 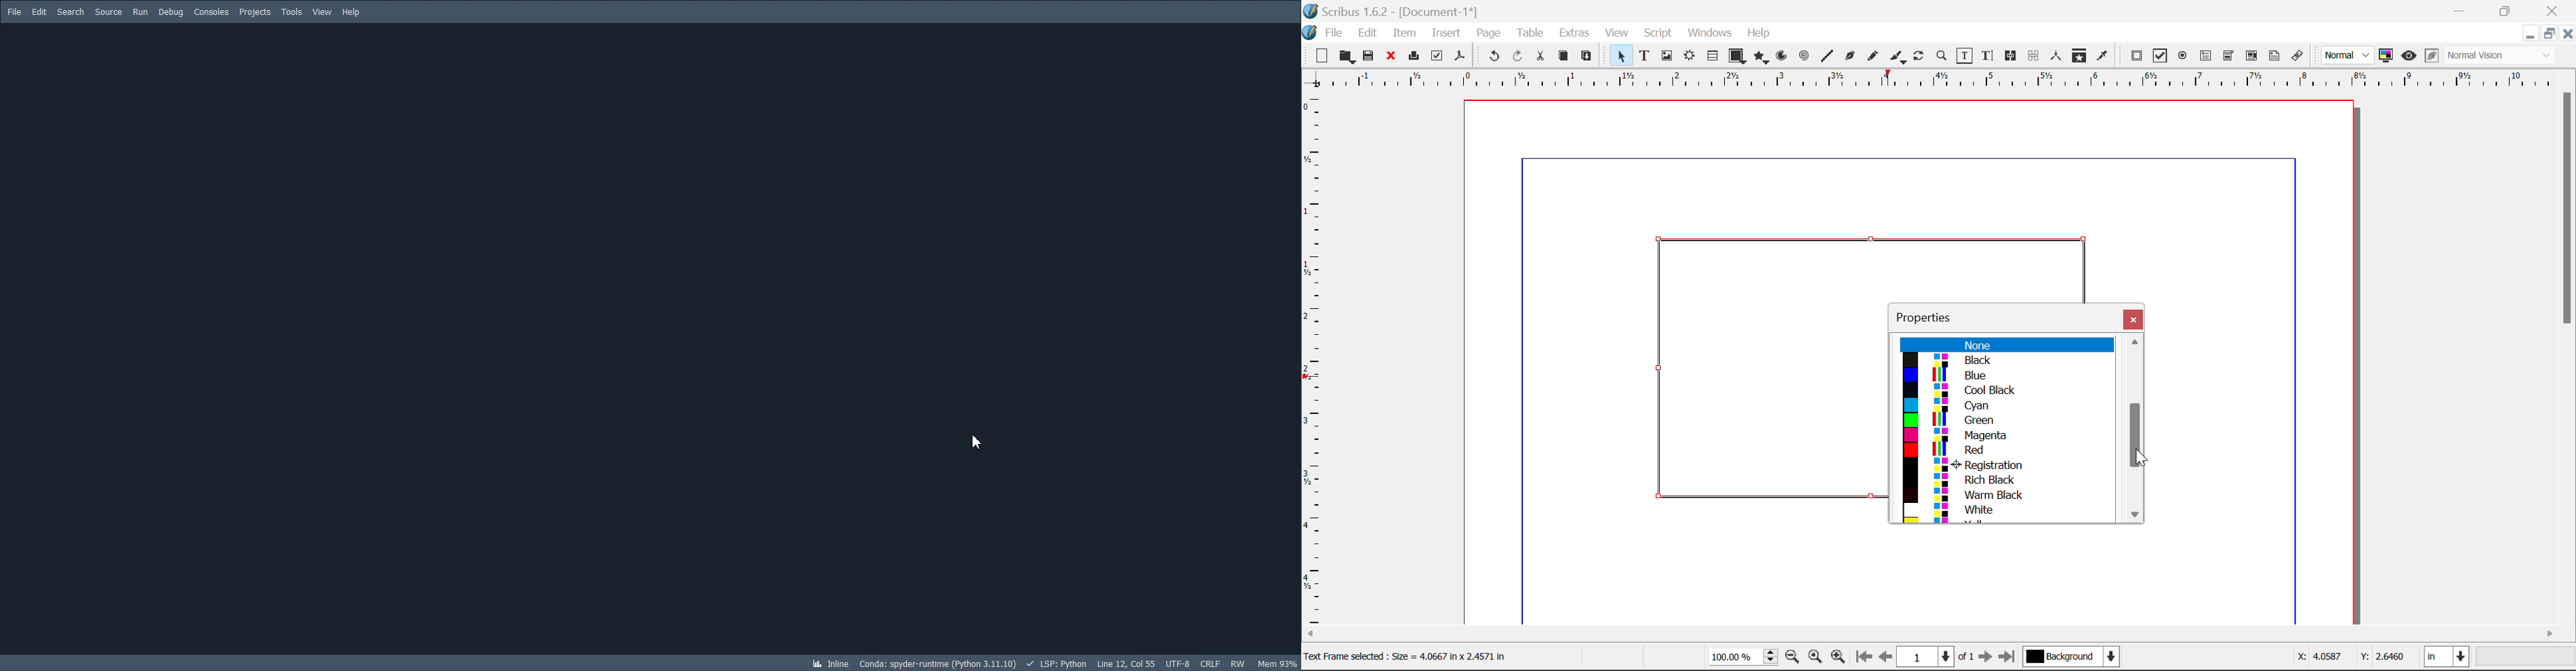 What do you see at coordinates (1872, 56) in the screenshot?
I see `Freehand Line` at bounding box center [1872, 56].